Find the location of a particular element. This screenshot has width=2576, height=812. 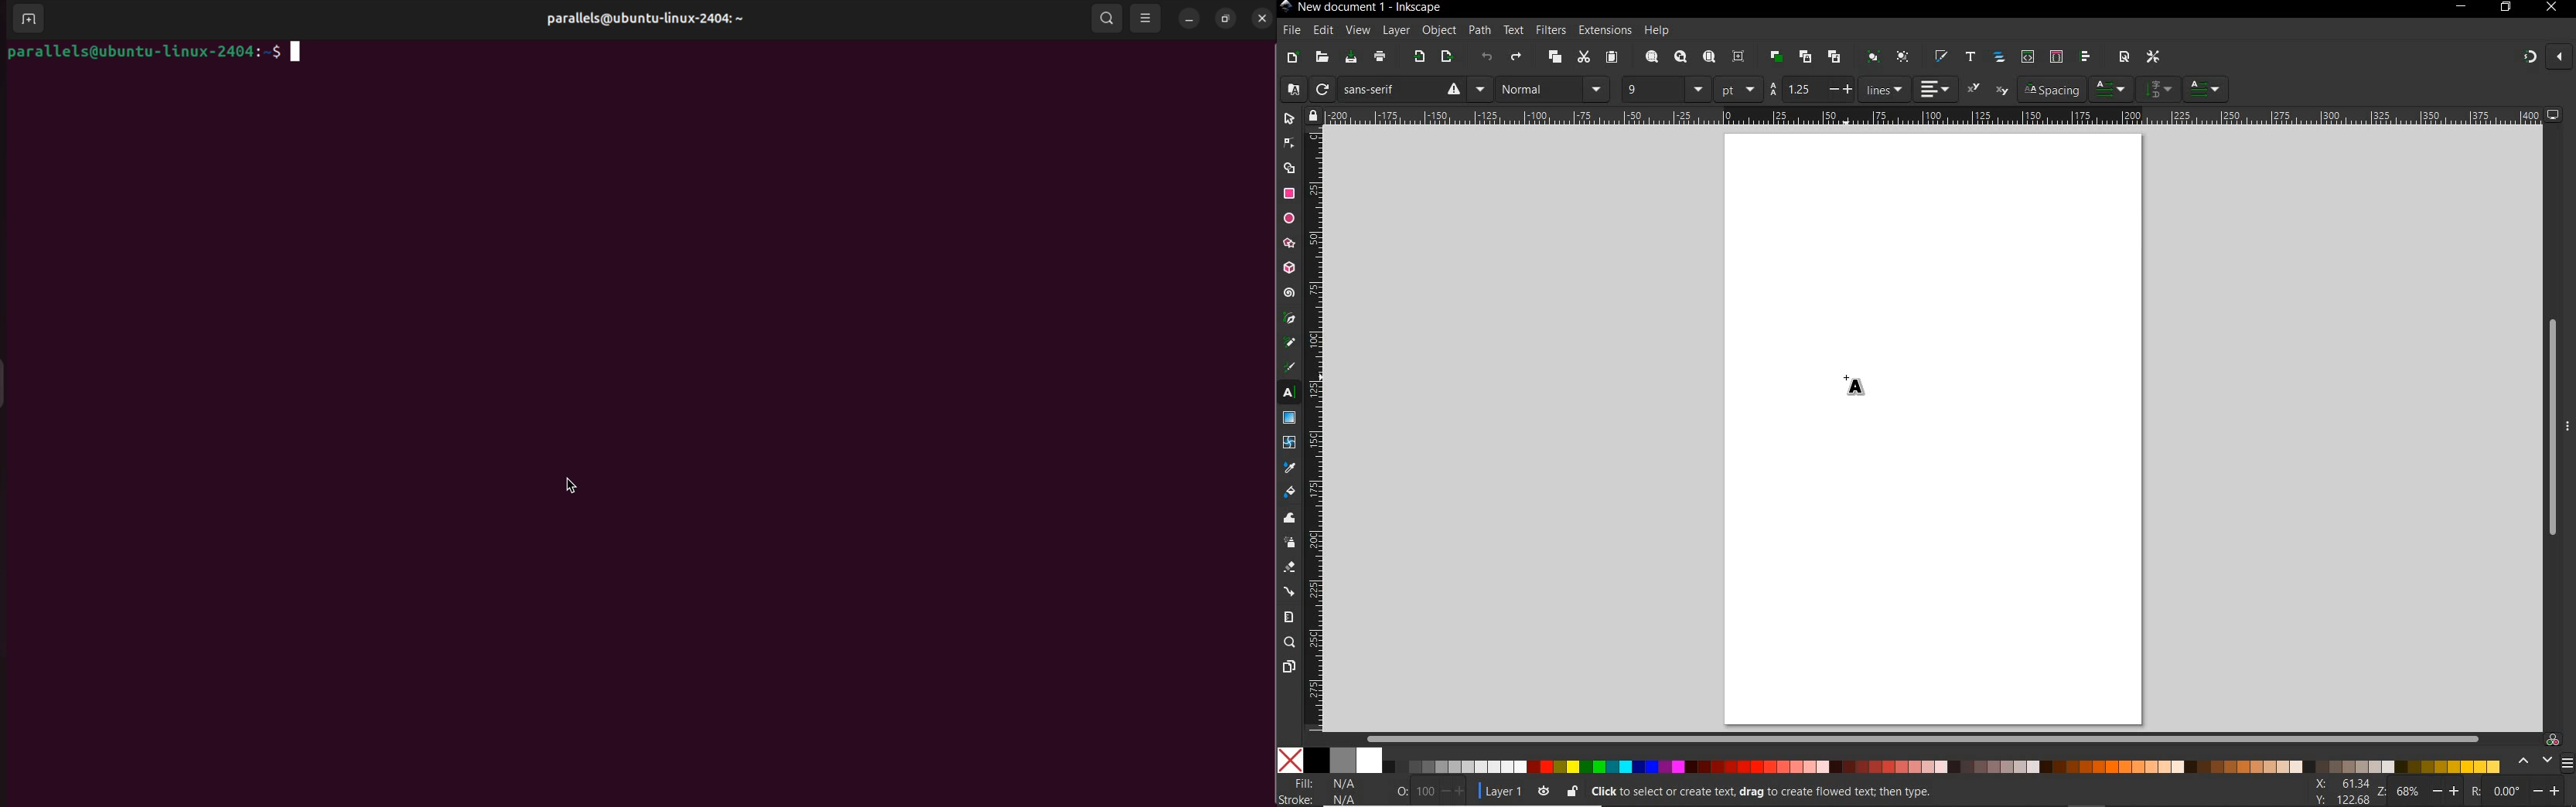

zoom drawing is located at coordinates (1681, 58).